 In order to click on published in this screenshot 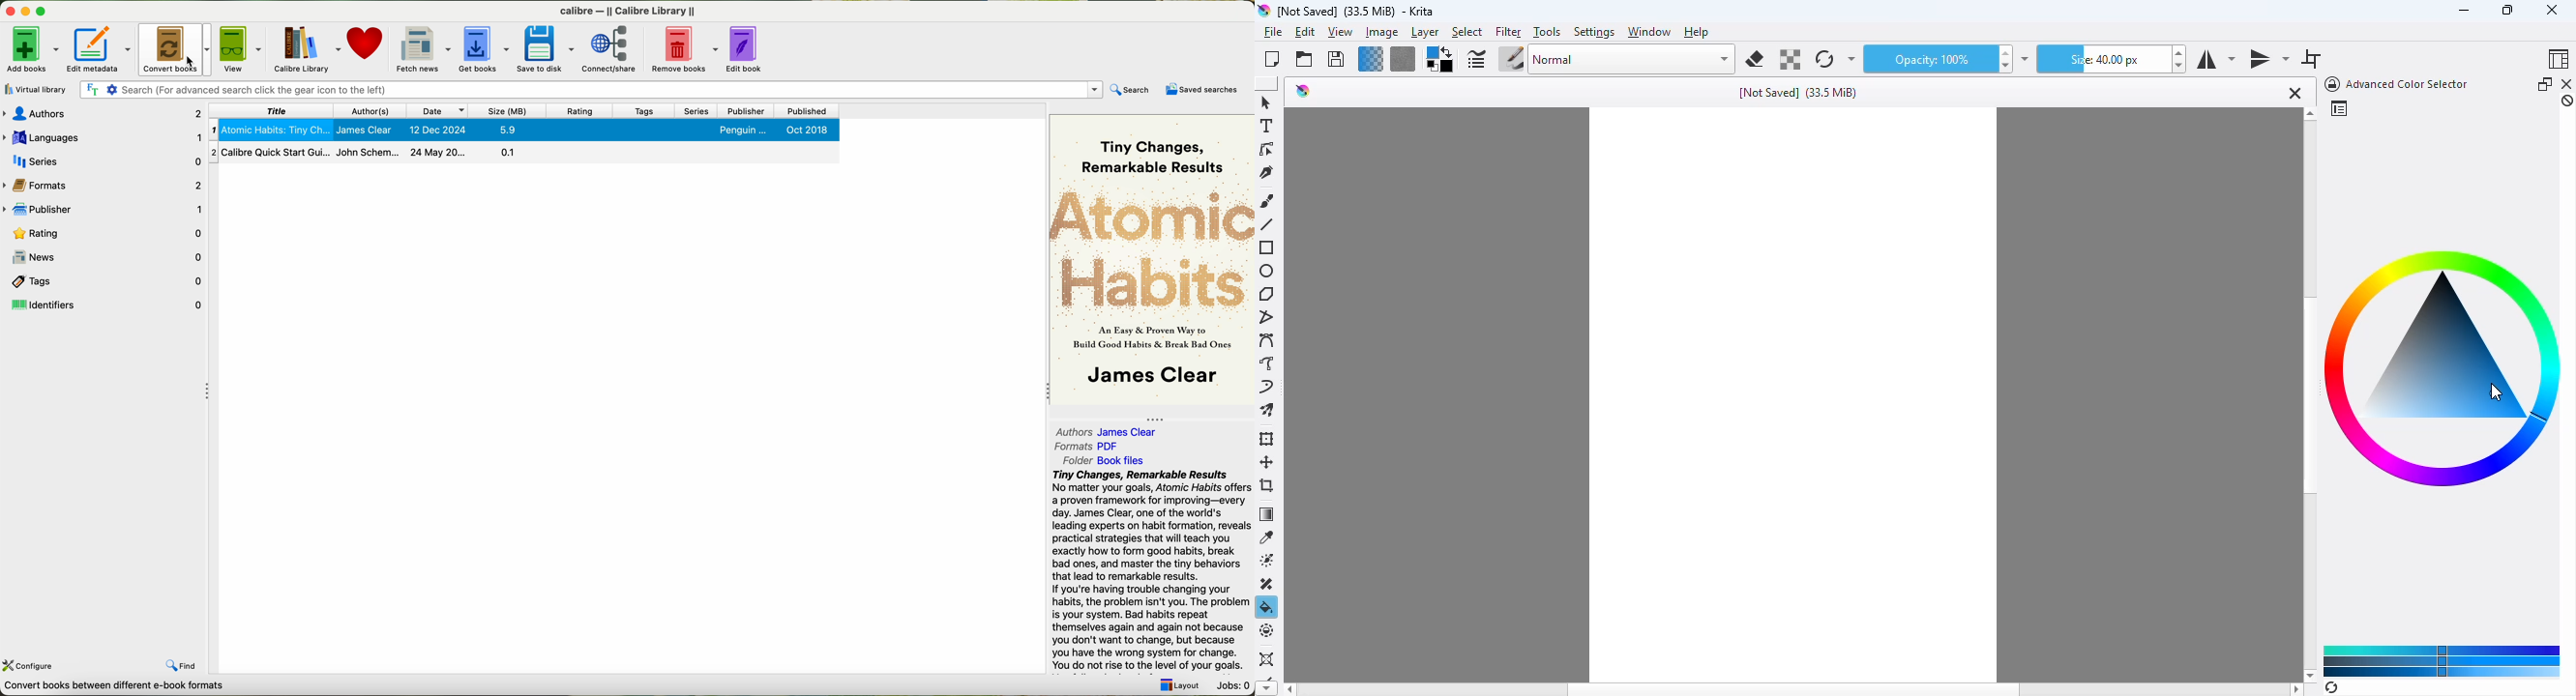, I will do `click(805, 111)`.